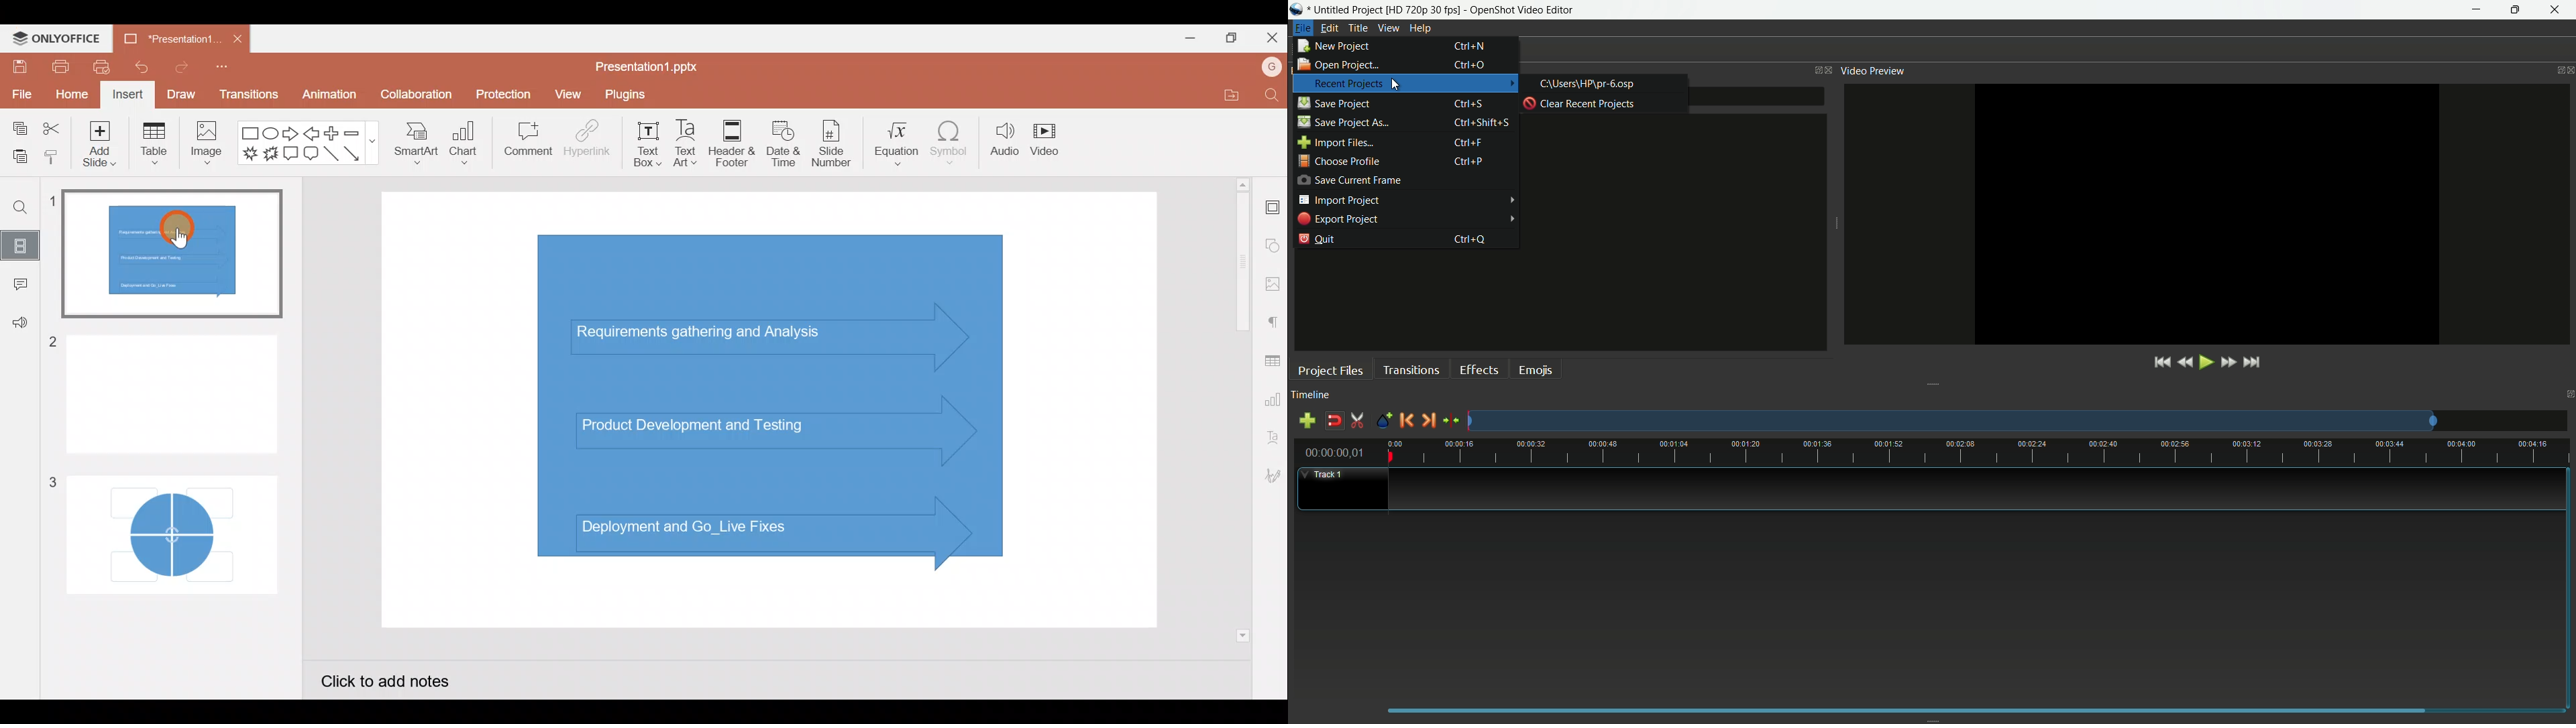 The height and width of the screenshot is (728, 2576). I want to click on close app, so click(2557, 10).